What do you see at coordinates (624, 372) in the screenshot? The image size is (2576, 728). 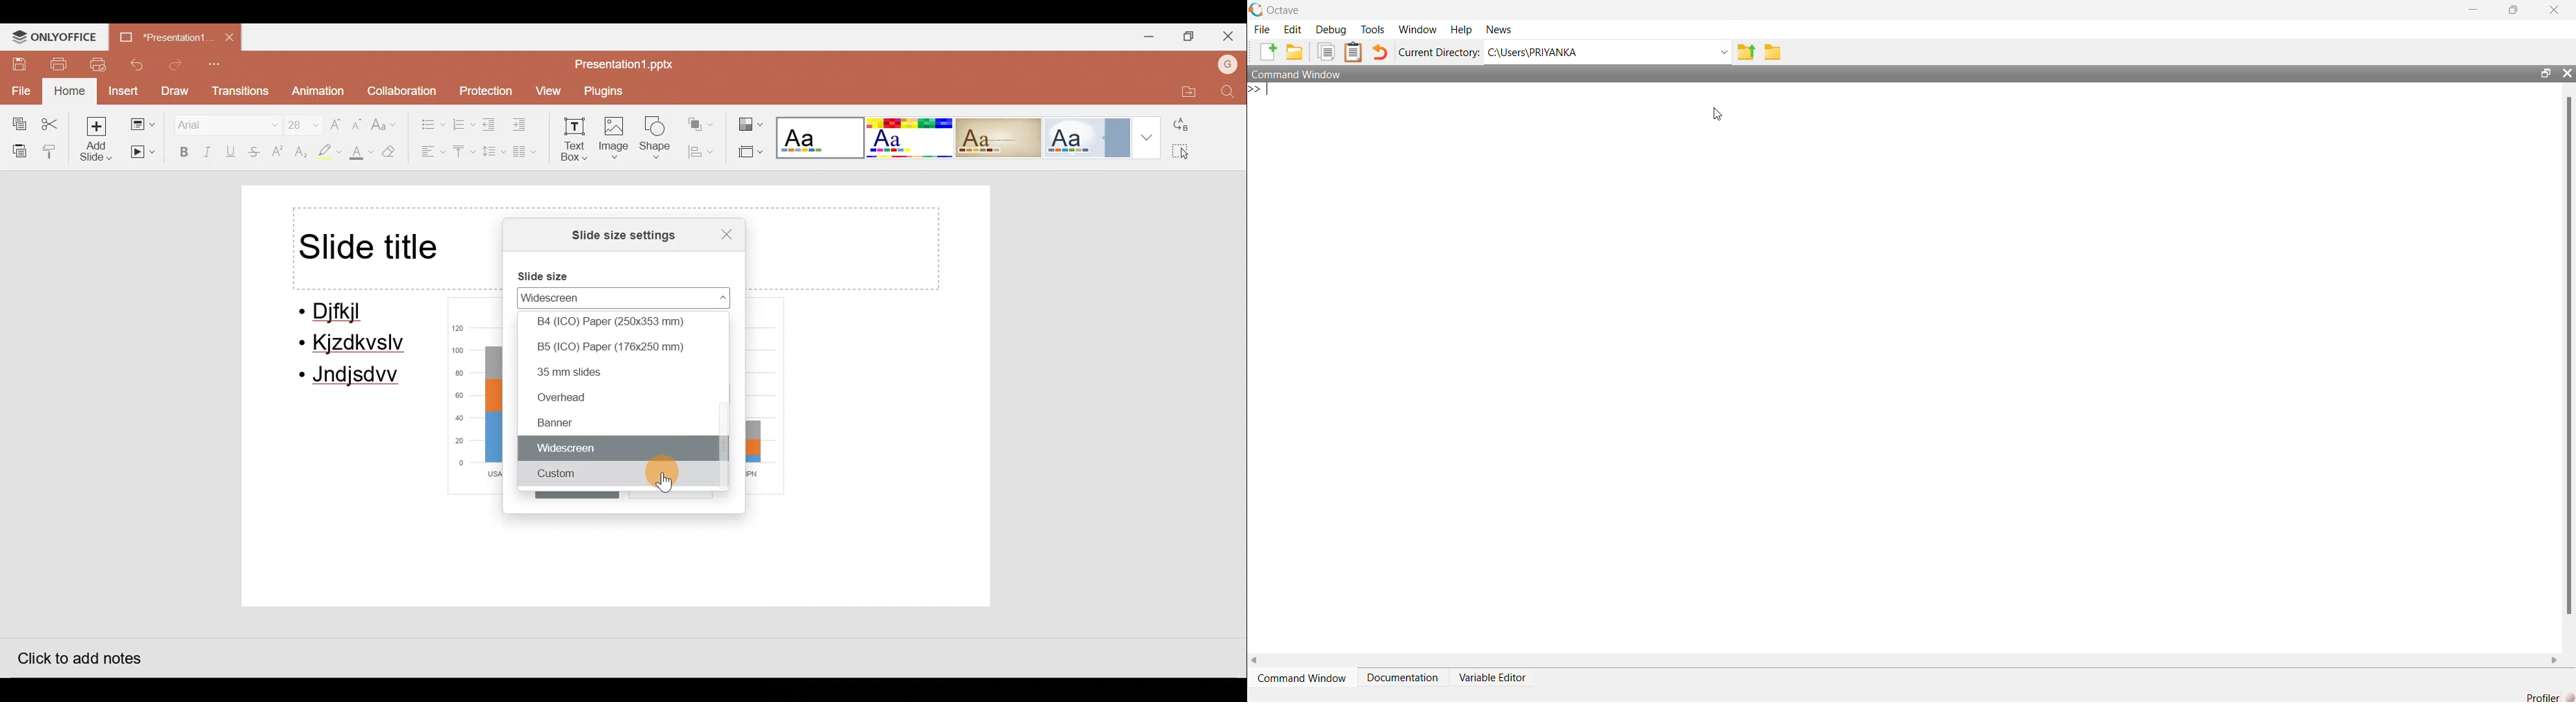 I see `35mm slides` at bounding box center [624, 372].